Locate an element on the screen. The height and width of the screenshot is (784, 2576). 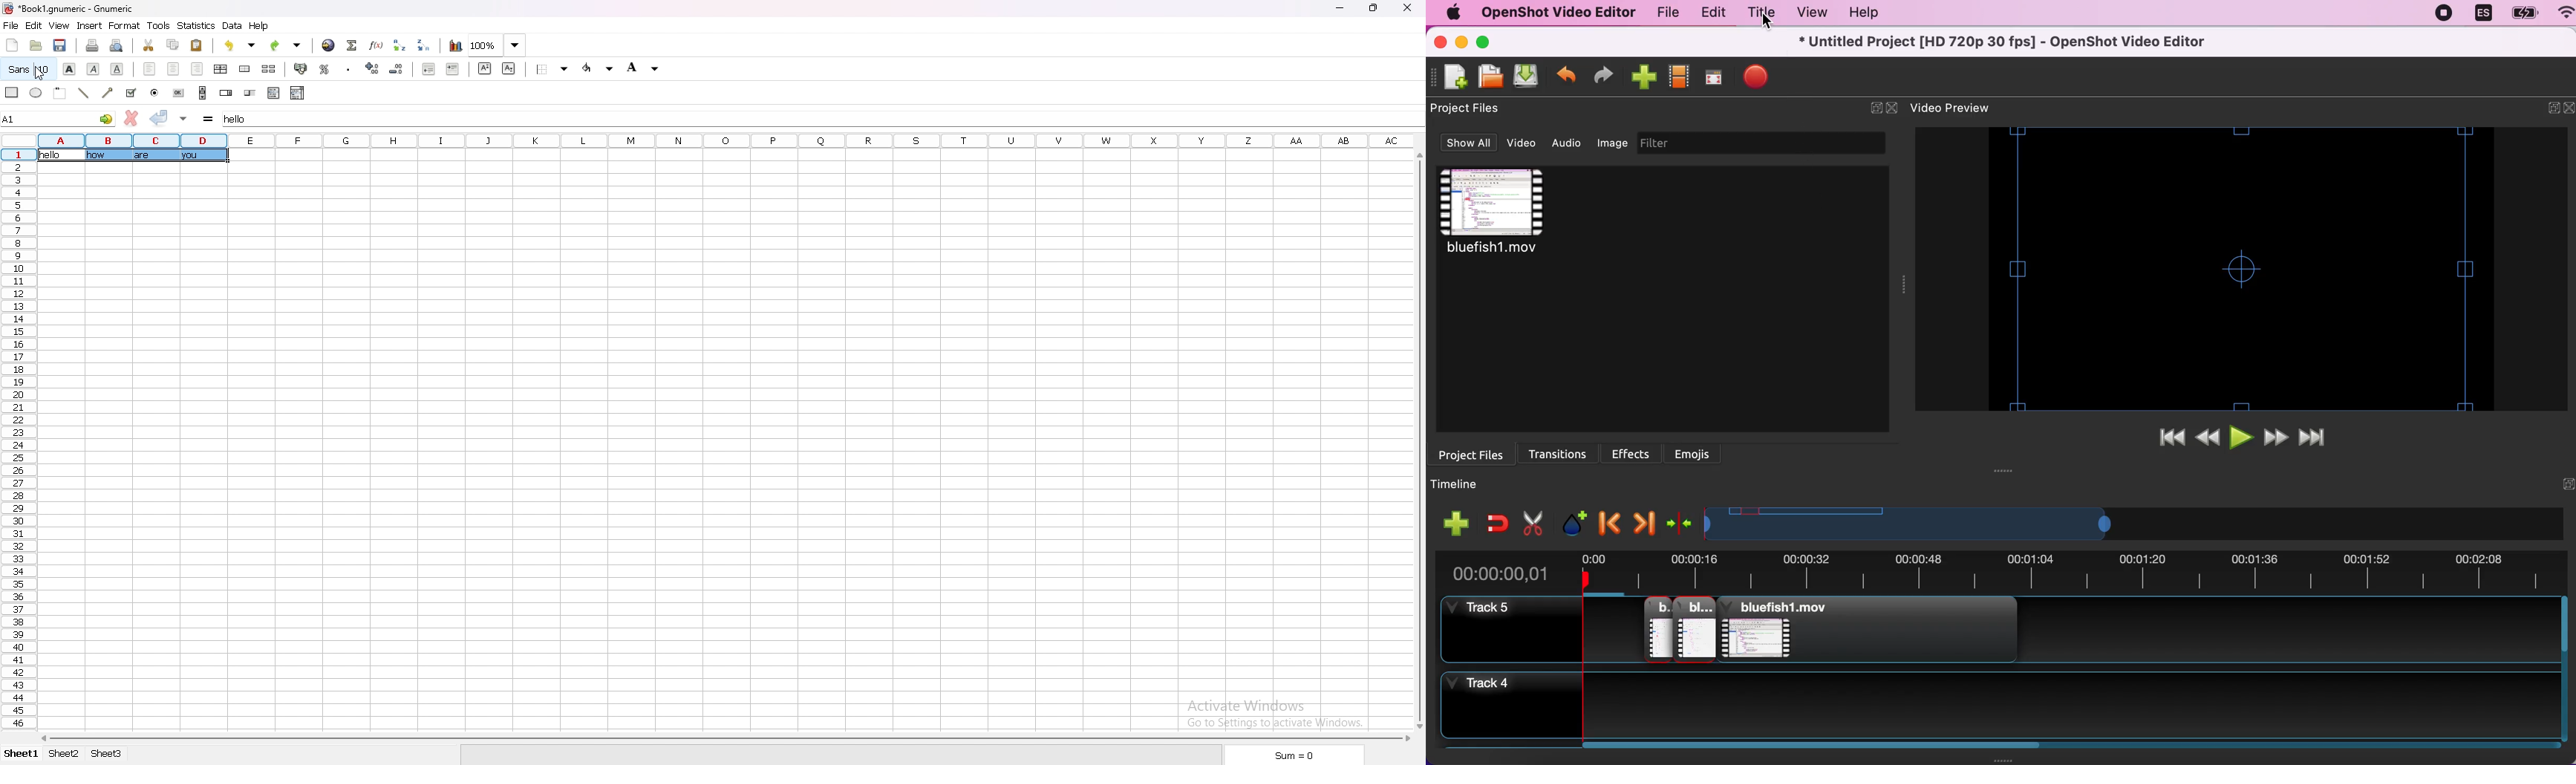
sum is located at coordinates (1293, 755).